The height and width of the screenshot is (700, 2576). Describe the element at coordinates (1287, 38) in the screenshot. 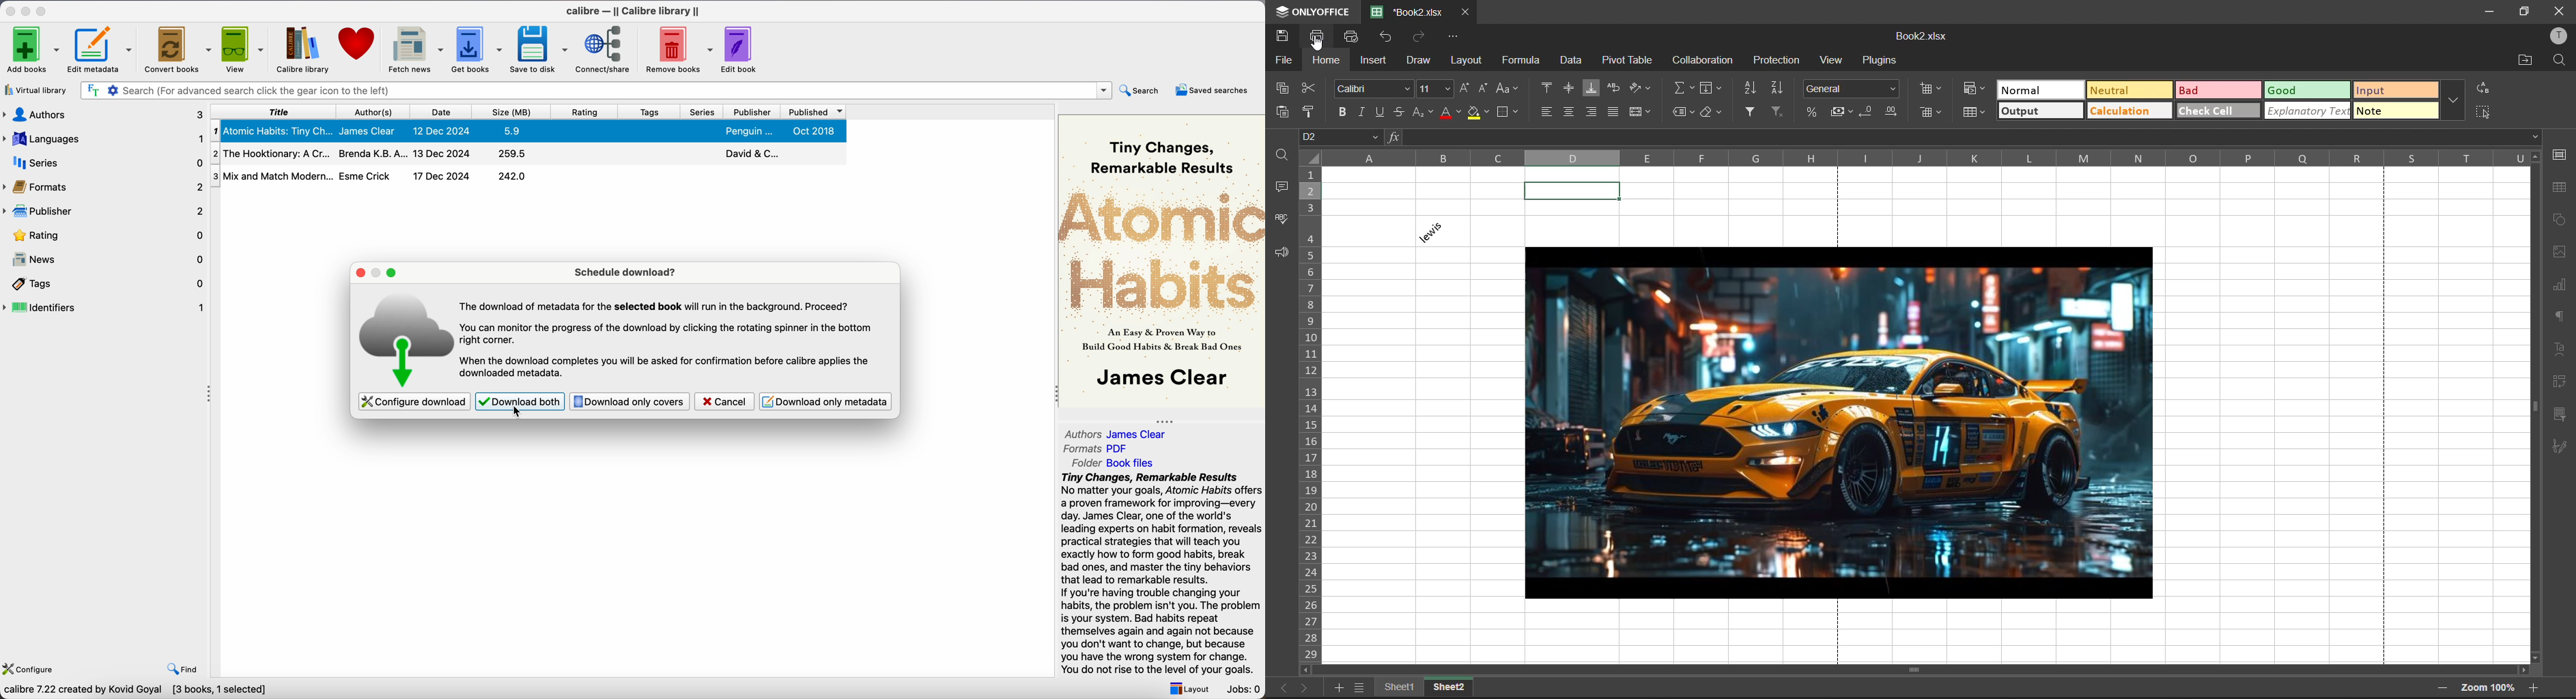

I see `save` at that location.